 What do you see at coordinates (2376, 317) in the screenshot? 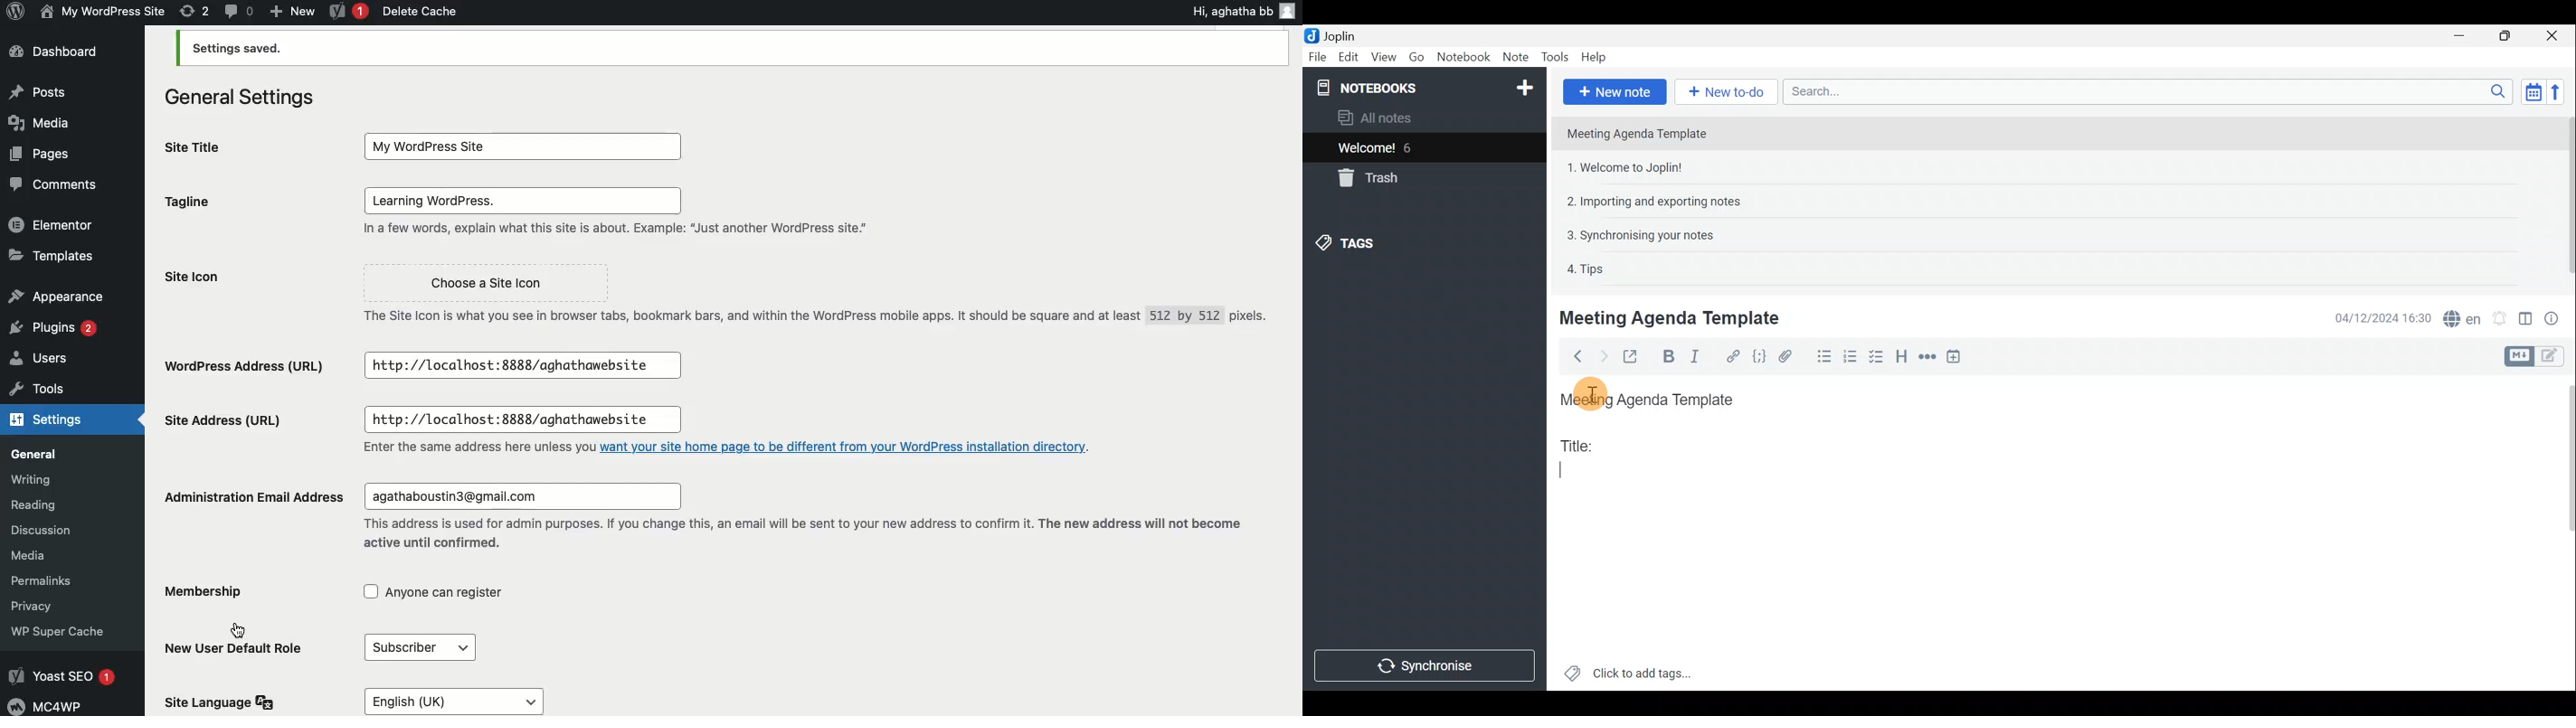
I see `04/12/2024 16:30` at bounding box center [2376, 317].